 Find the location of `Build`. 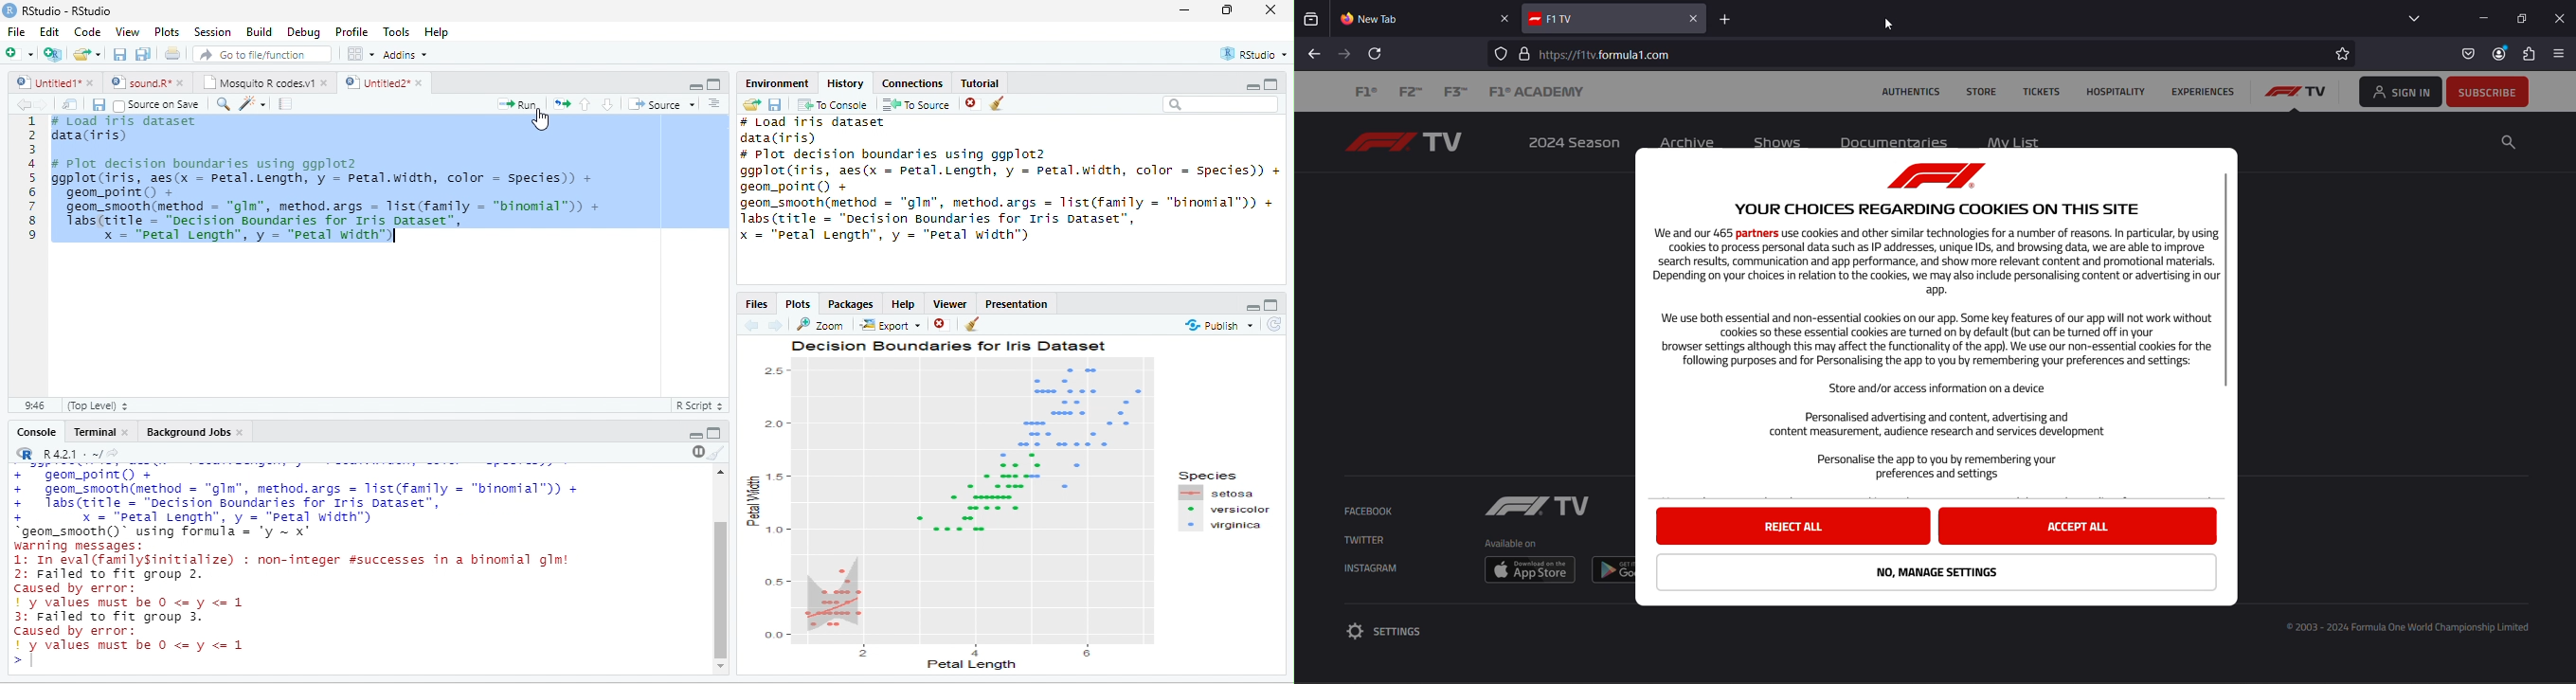

Build is located at coordinates (261, 32).